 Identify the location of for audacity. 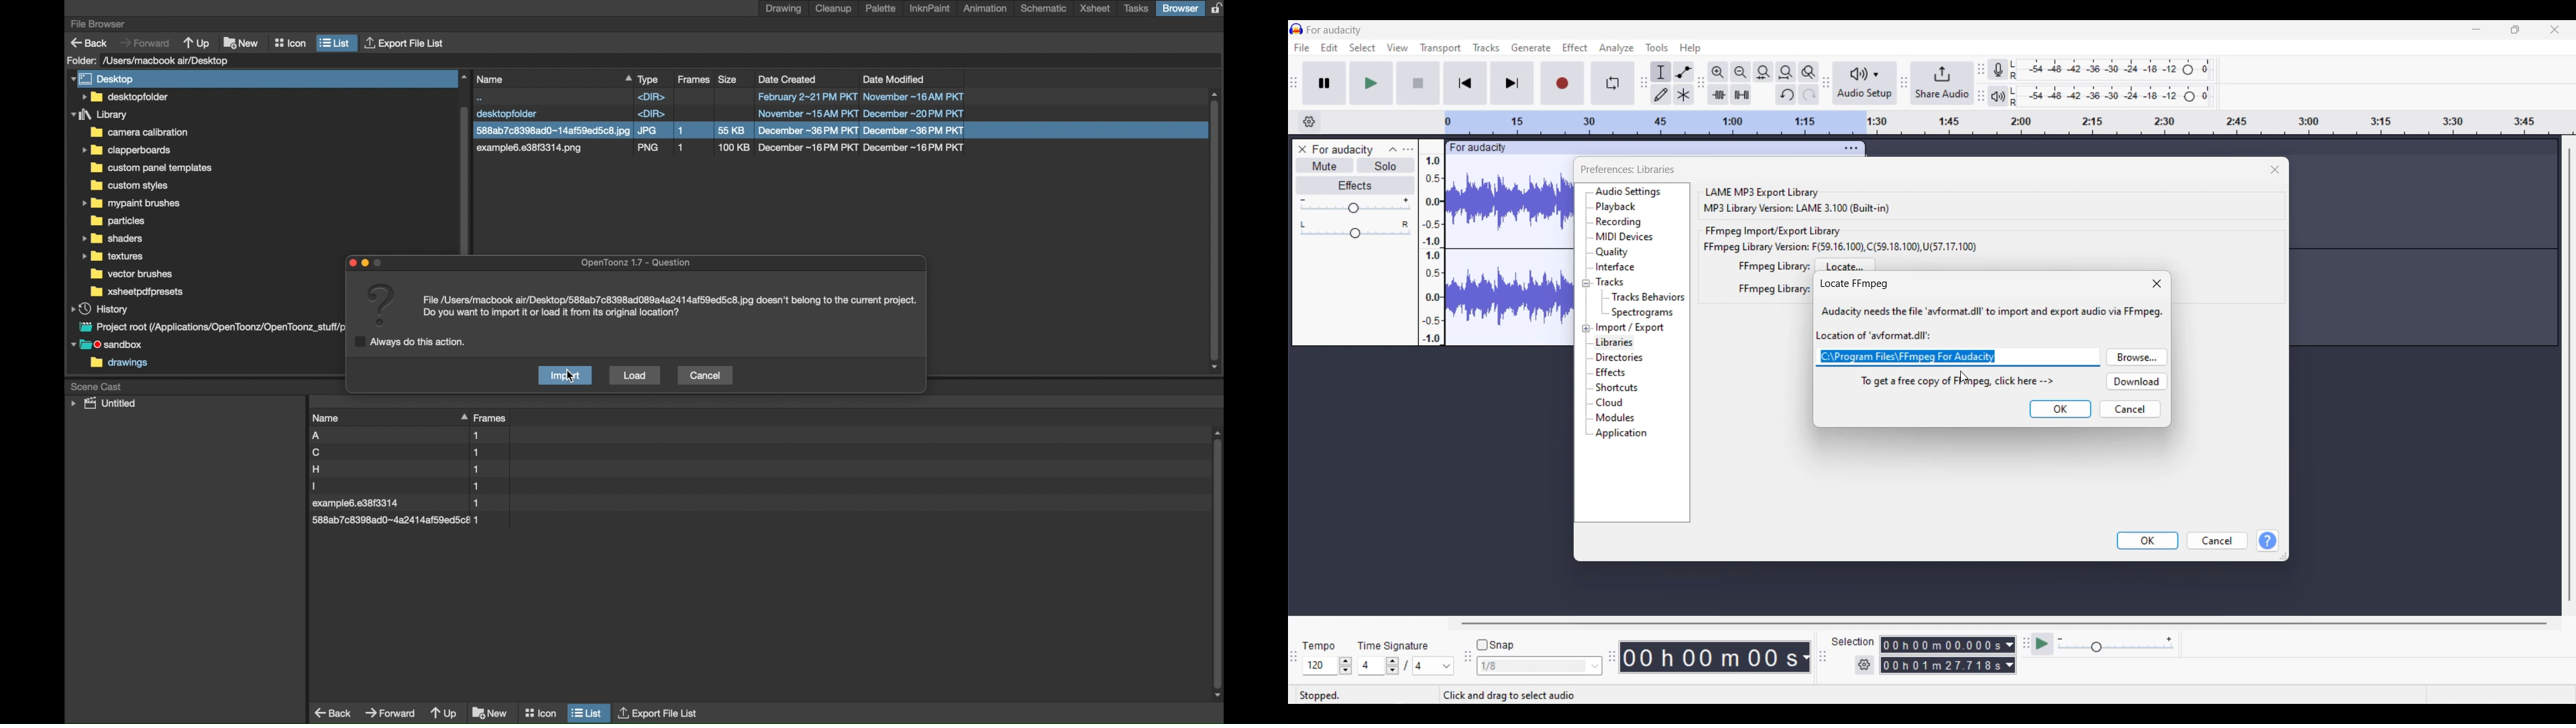
(1479, 148).